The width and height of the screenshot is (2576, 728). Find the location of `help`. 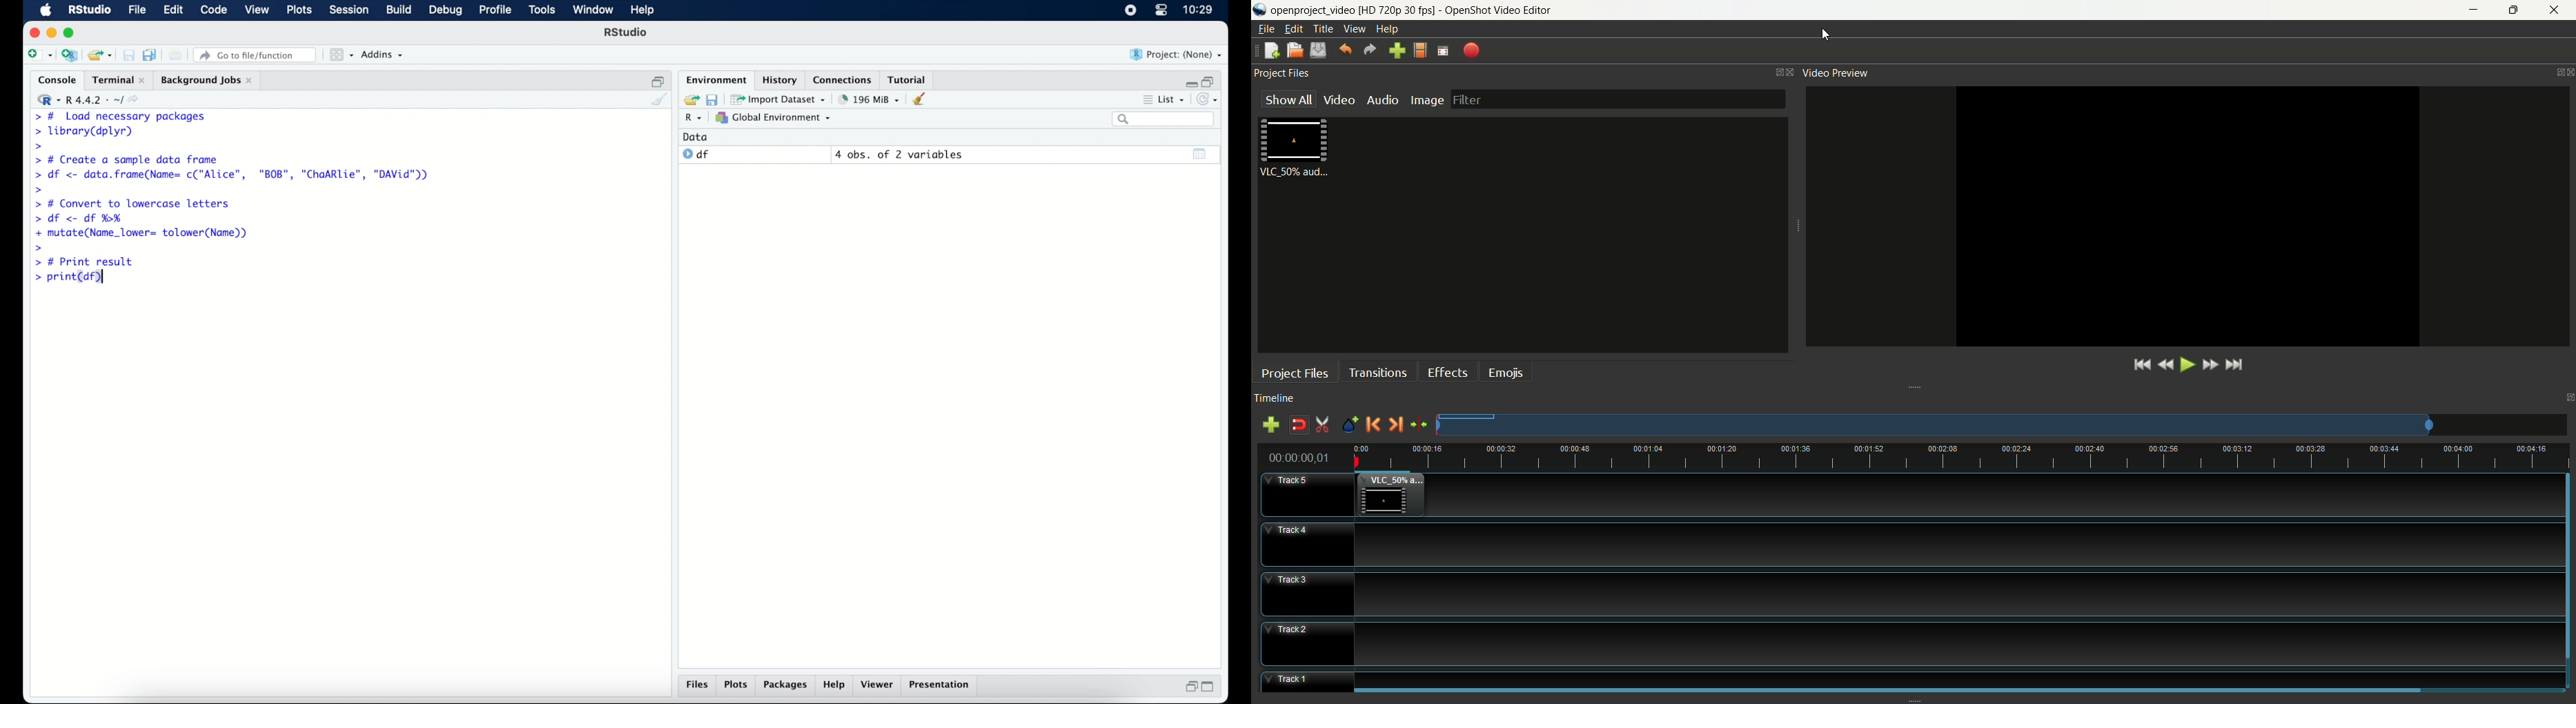

help is located at coordinates (834, 686).